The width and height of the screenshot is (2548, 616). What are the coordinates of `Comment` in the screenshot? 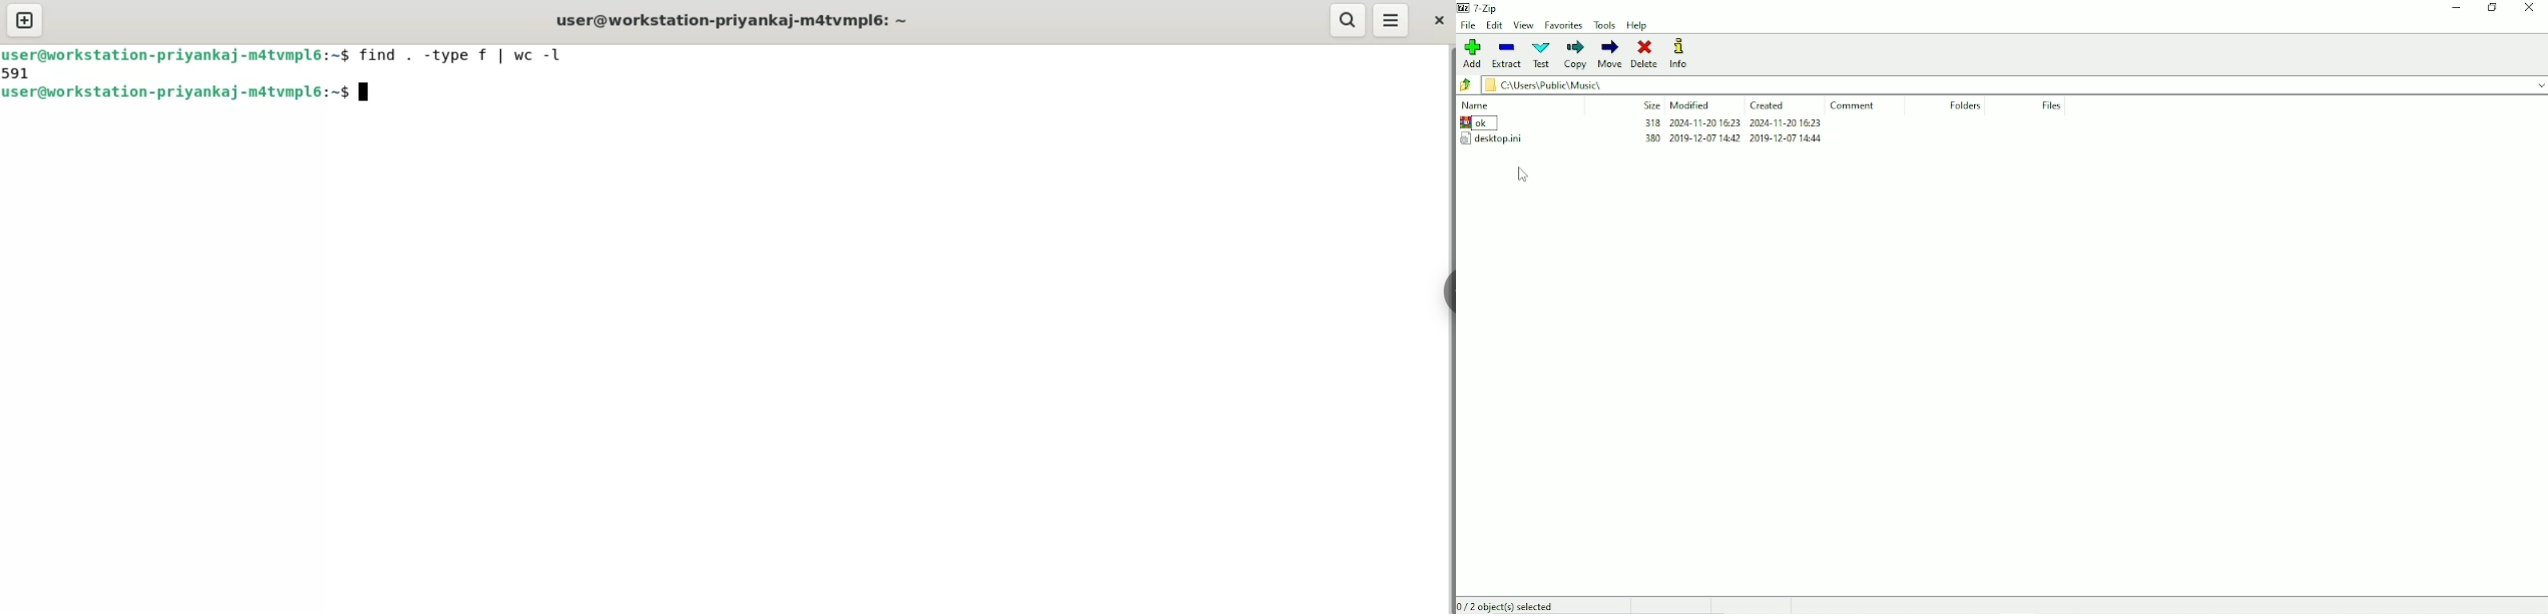 It's located at (1853, 106).